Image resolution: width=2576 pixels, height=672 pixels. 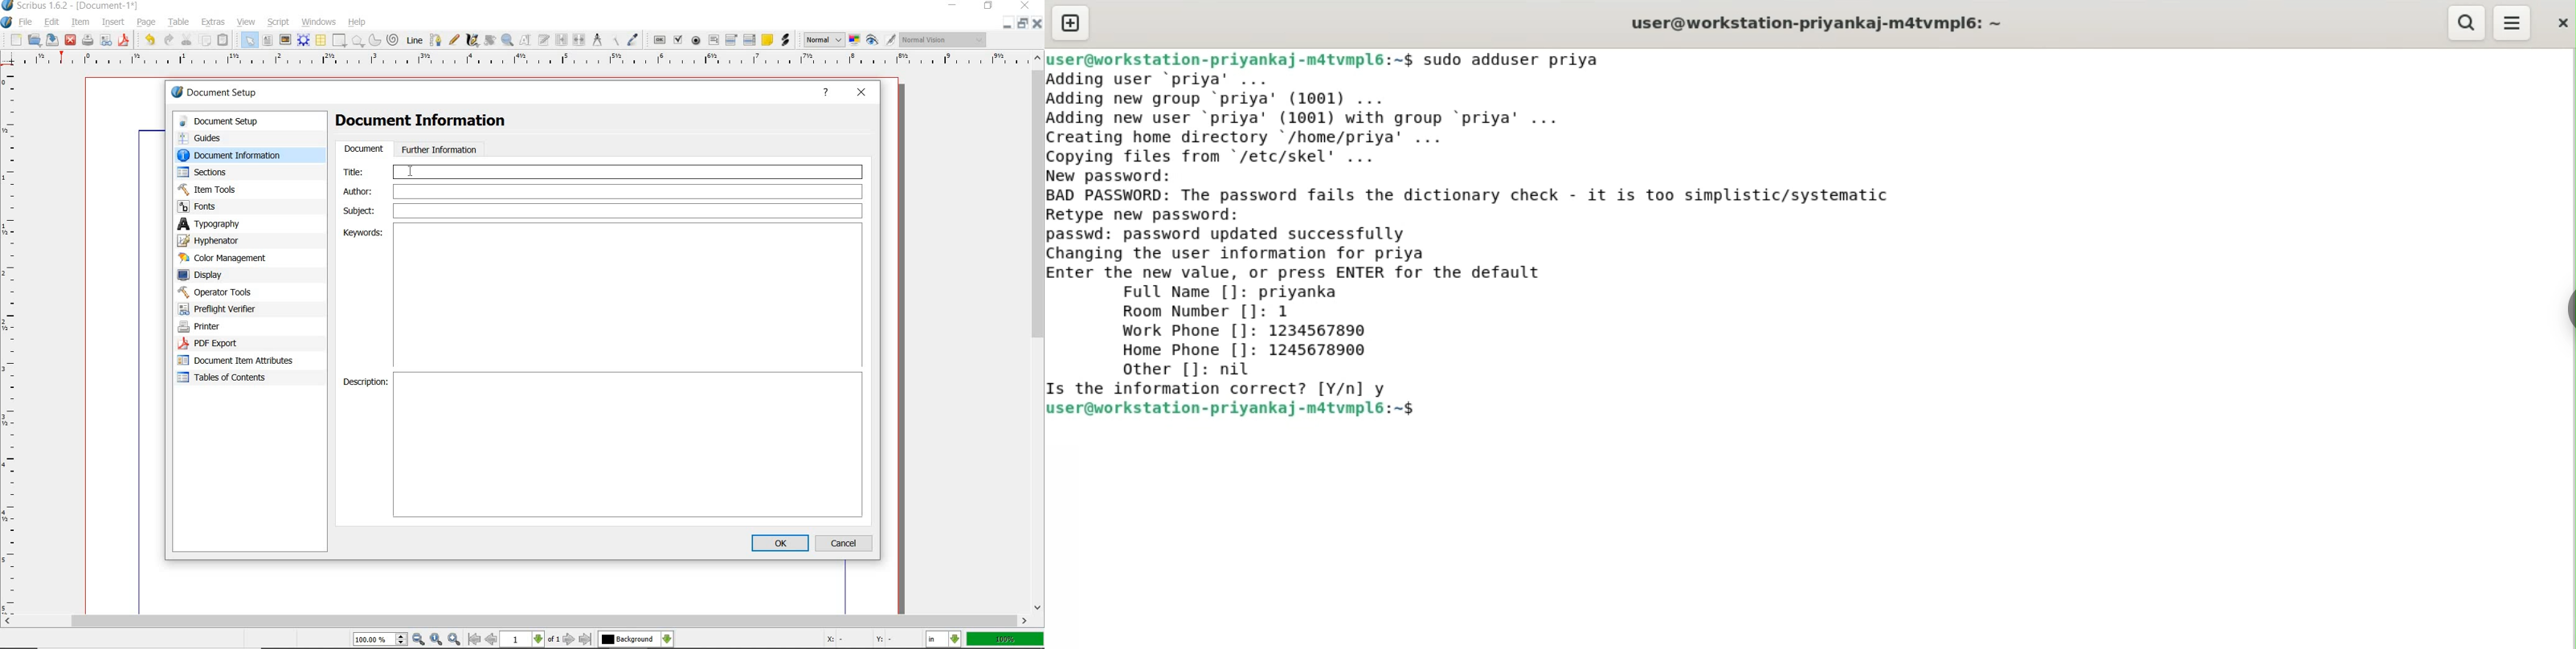 I want to click on further information, so click(x=440, y=149).